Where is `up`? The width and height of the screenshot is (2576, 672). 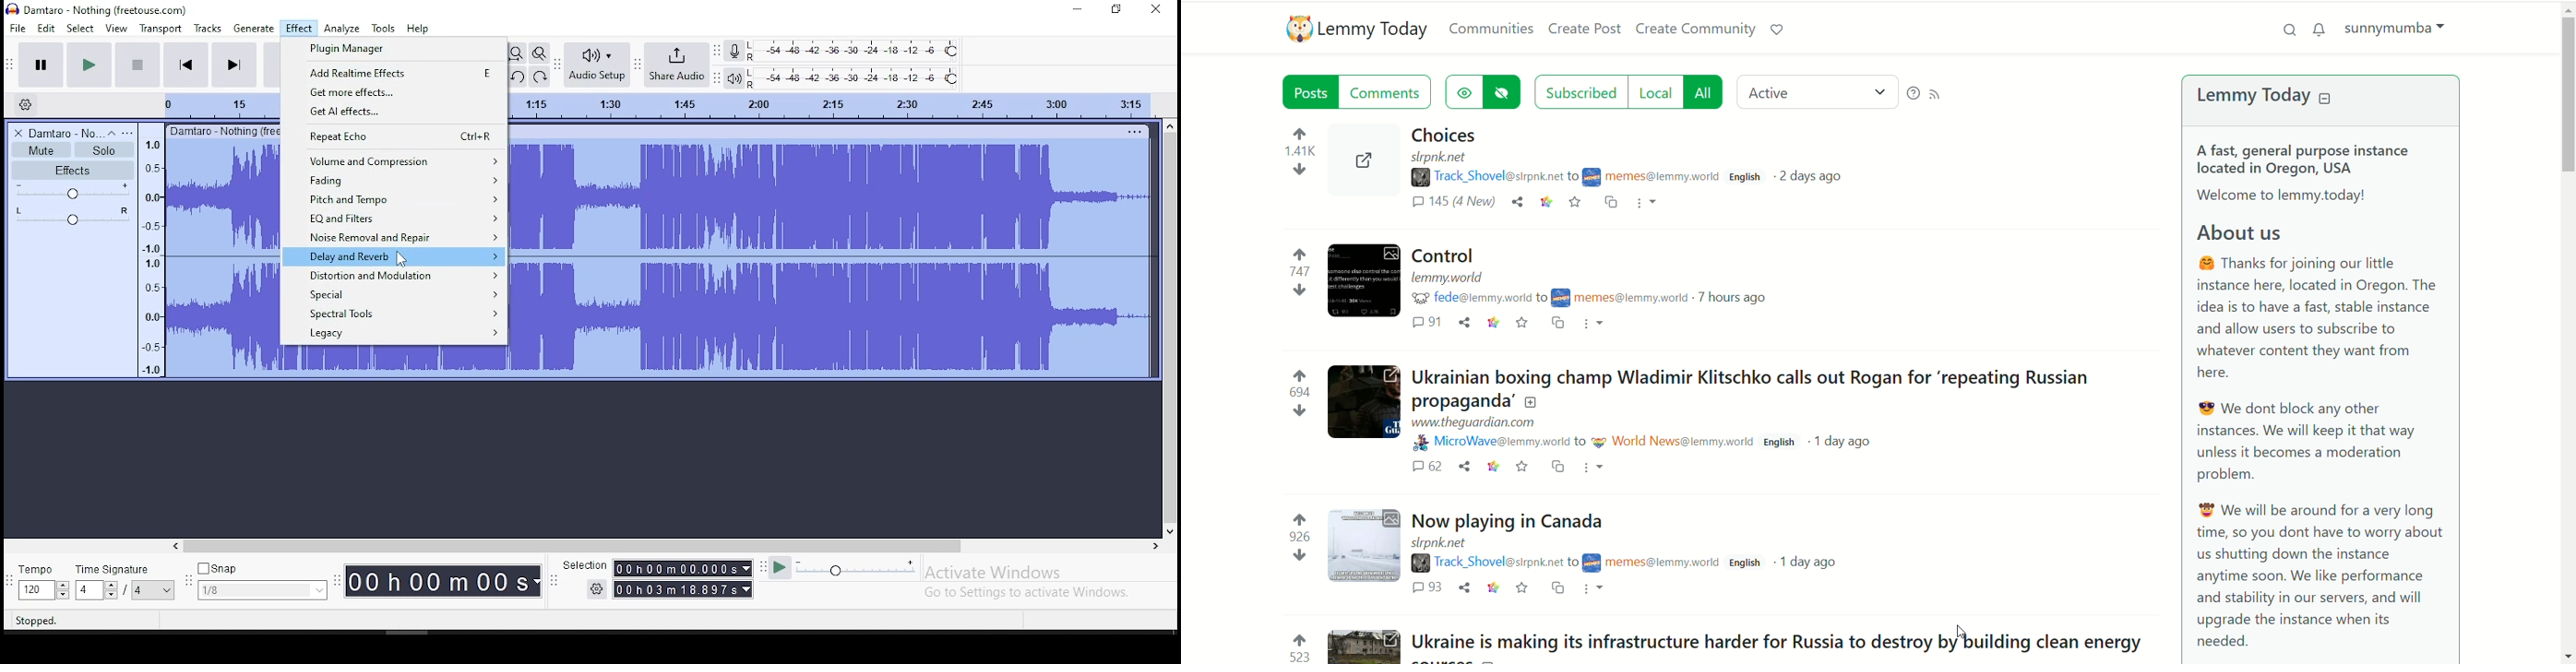 up is located at coordinates (1170, 125).